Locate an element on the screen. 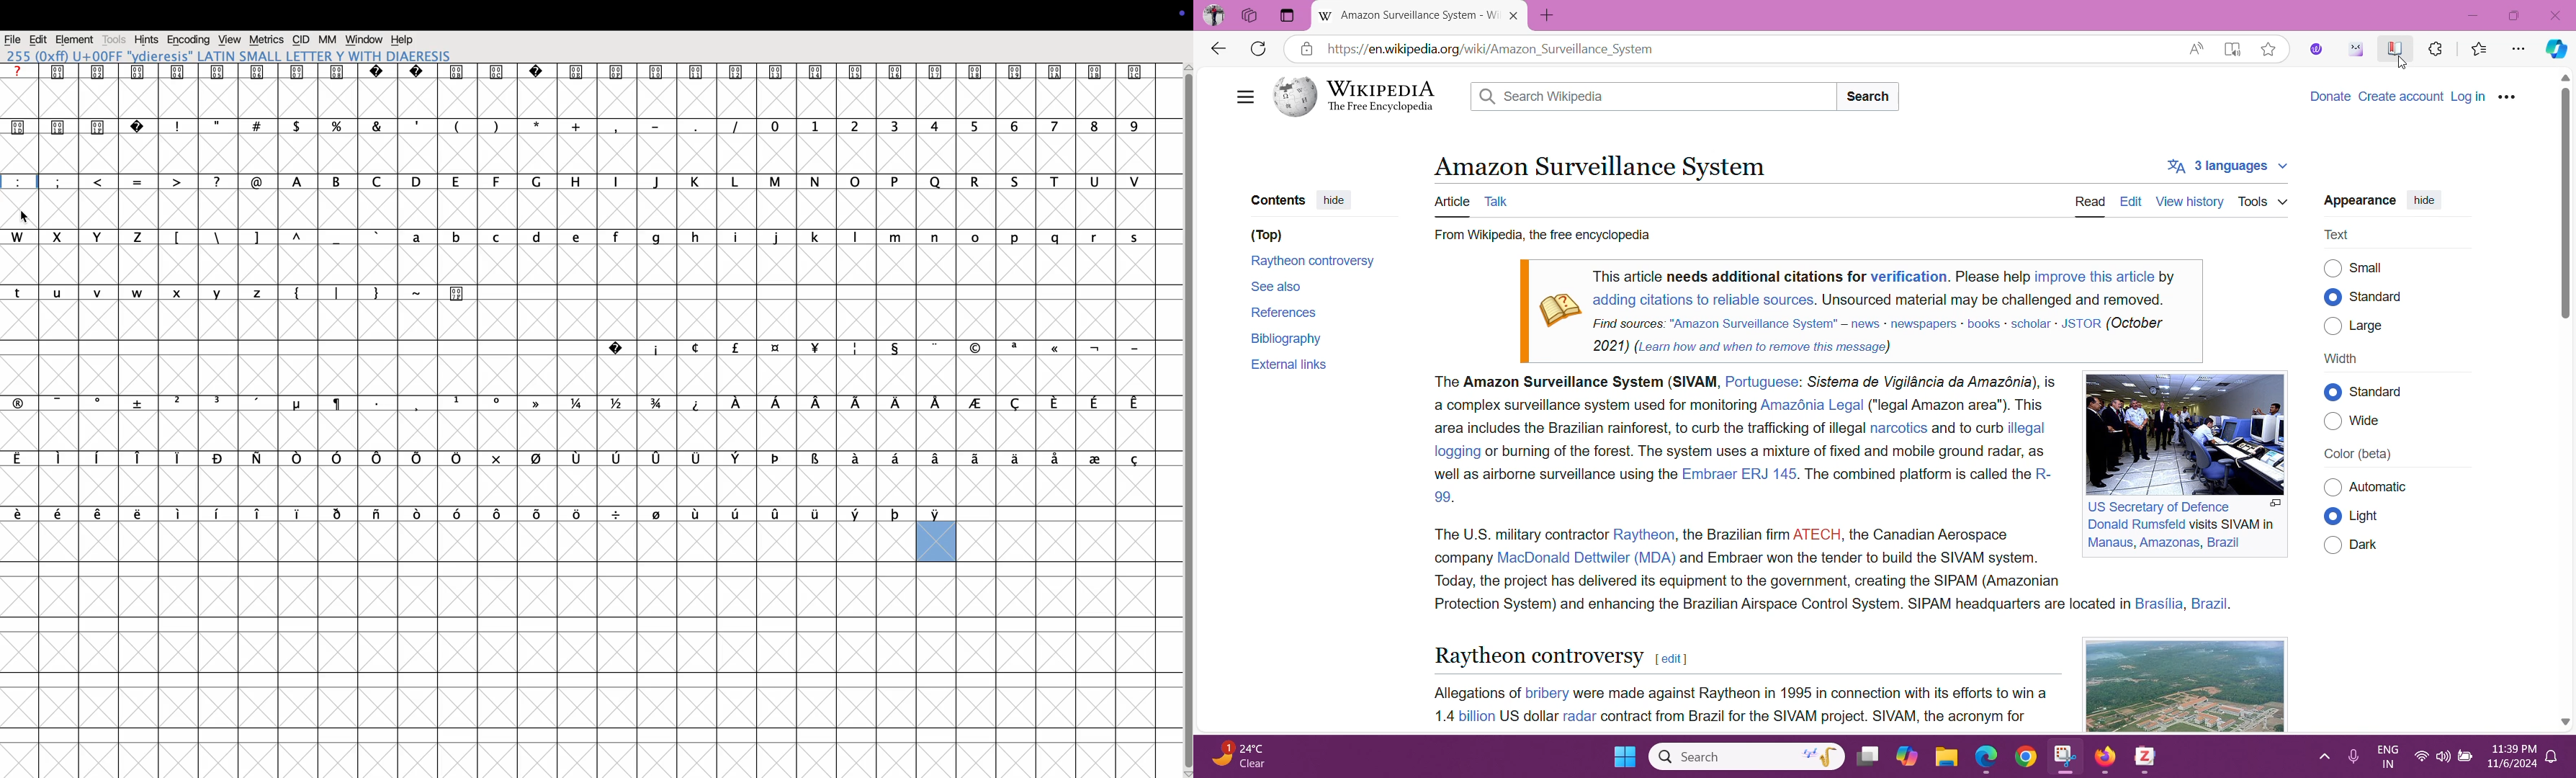  Unsourced material may be challenged and removed. is located at coordinates (1993, 299).